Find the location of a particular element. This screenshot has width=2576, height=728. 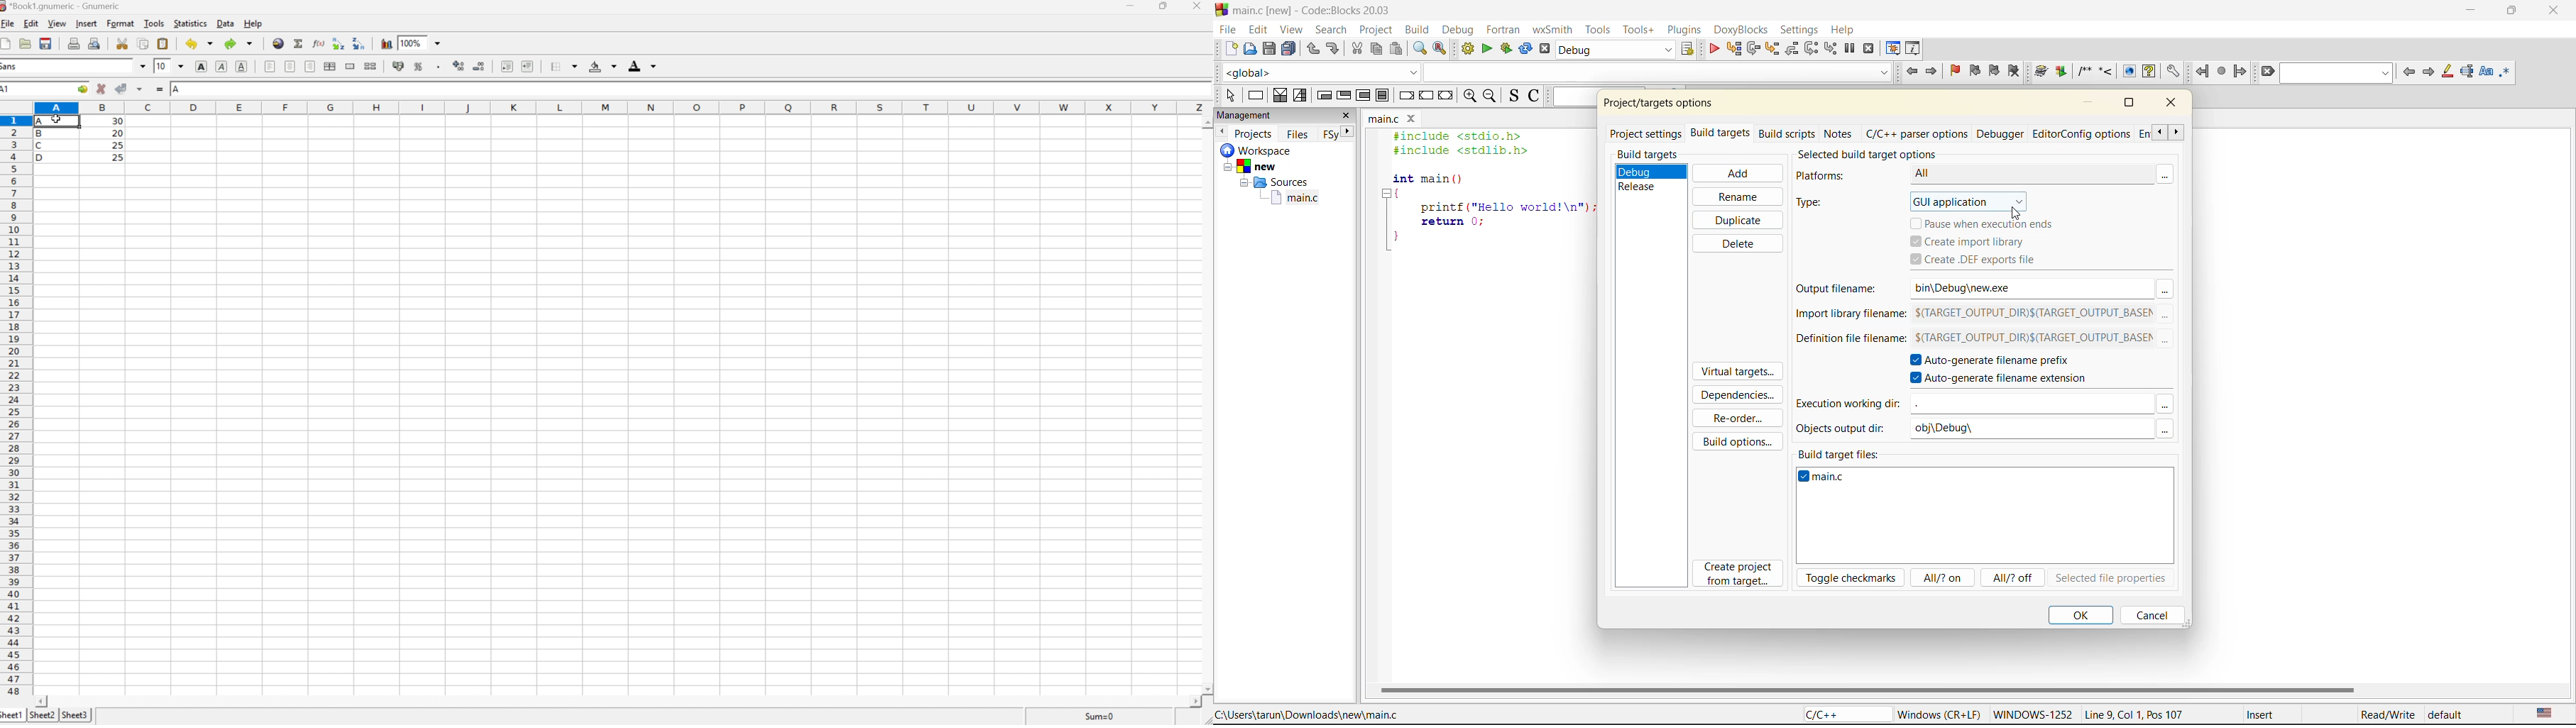

tools+ is located at coordinates (1638, 29).